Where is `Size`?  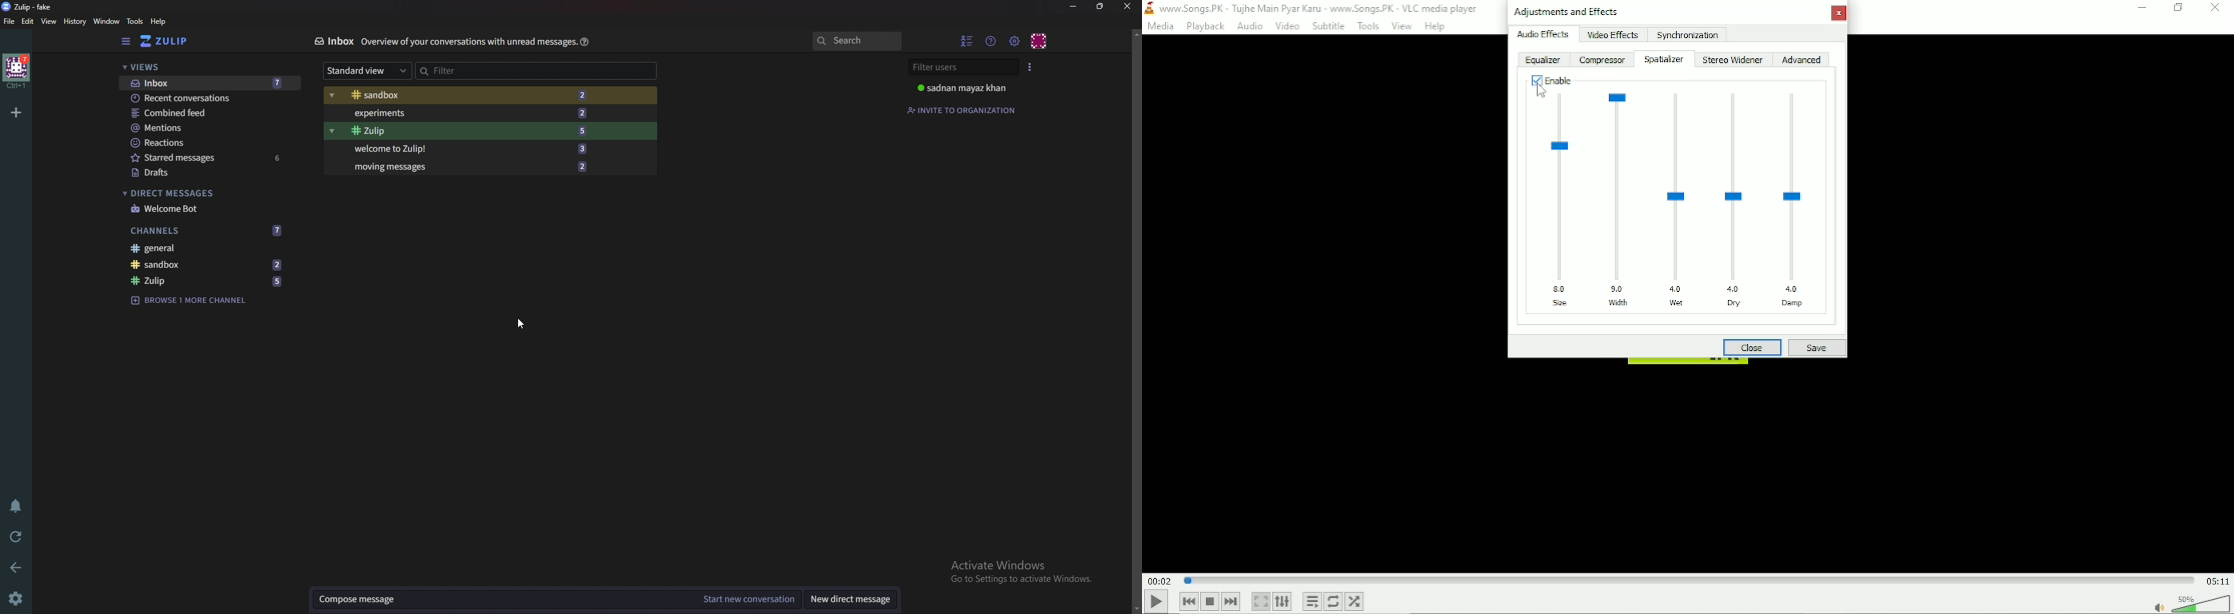
Size is located at coordinates (1559, 201).